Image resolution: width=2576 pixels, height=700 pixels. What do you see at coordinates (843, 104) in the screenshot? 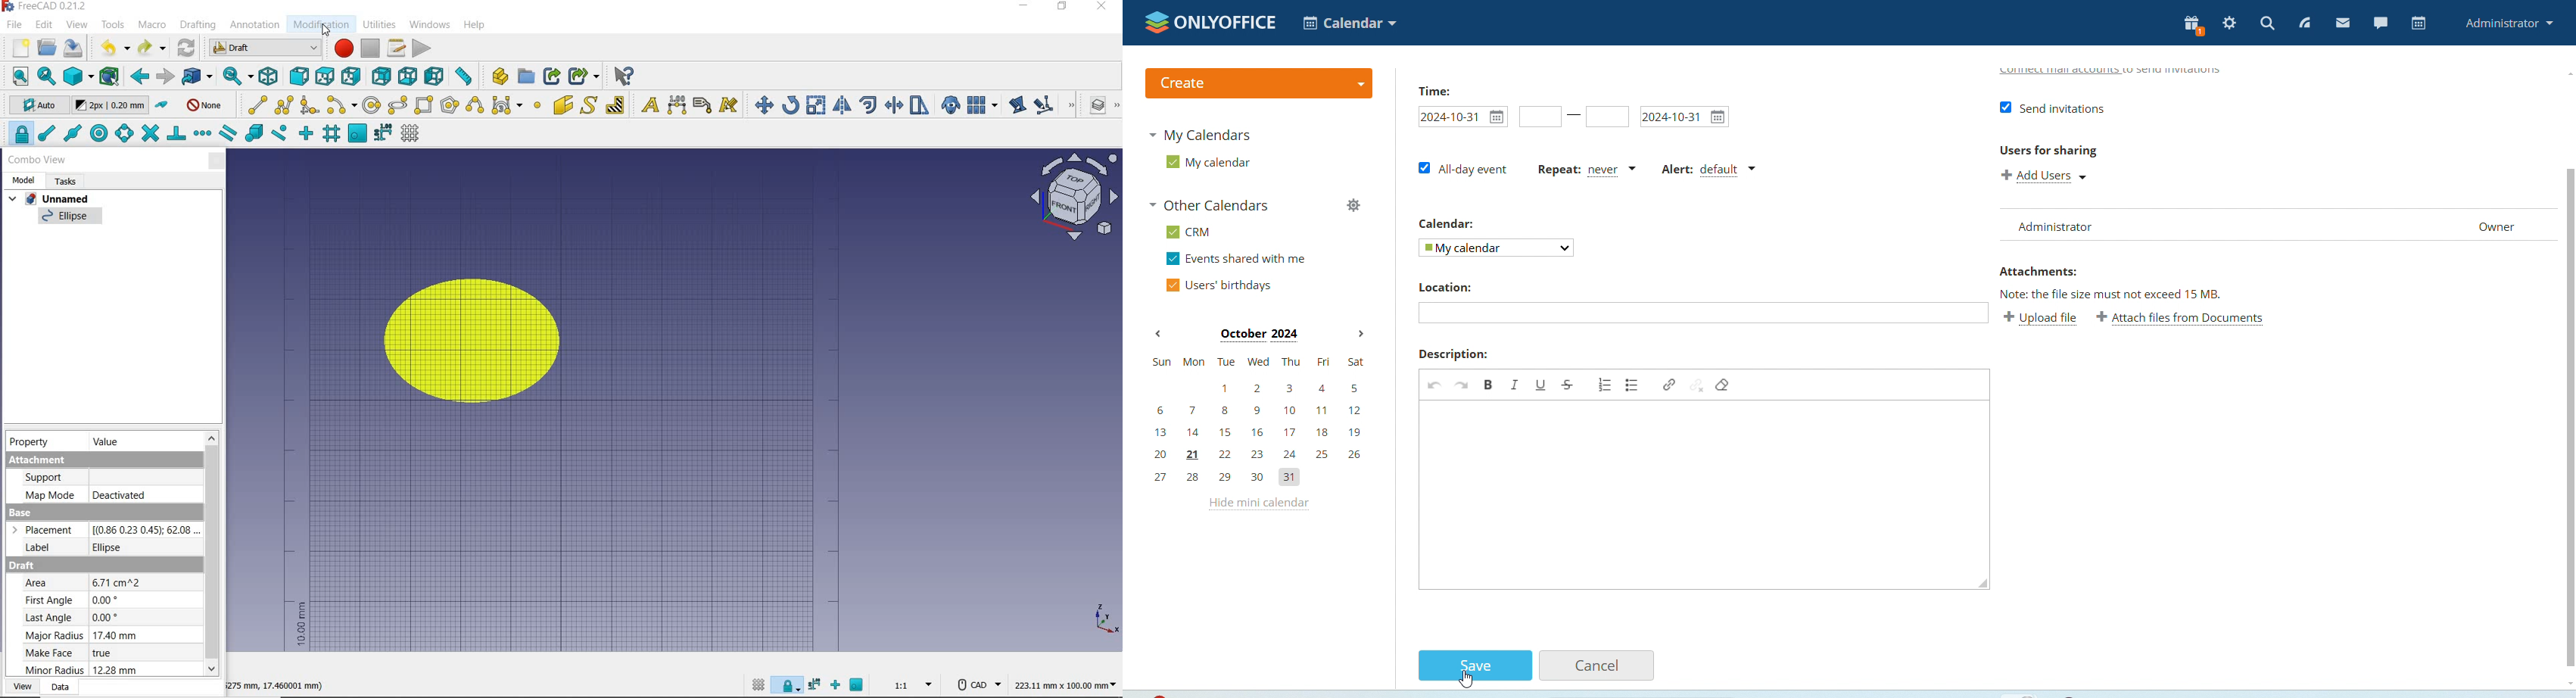
I see `mirror` at bounding box center [843, 104].